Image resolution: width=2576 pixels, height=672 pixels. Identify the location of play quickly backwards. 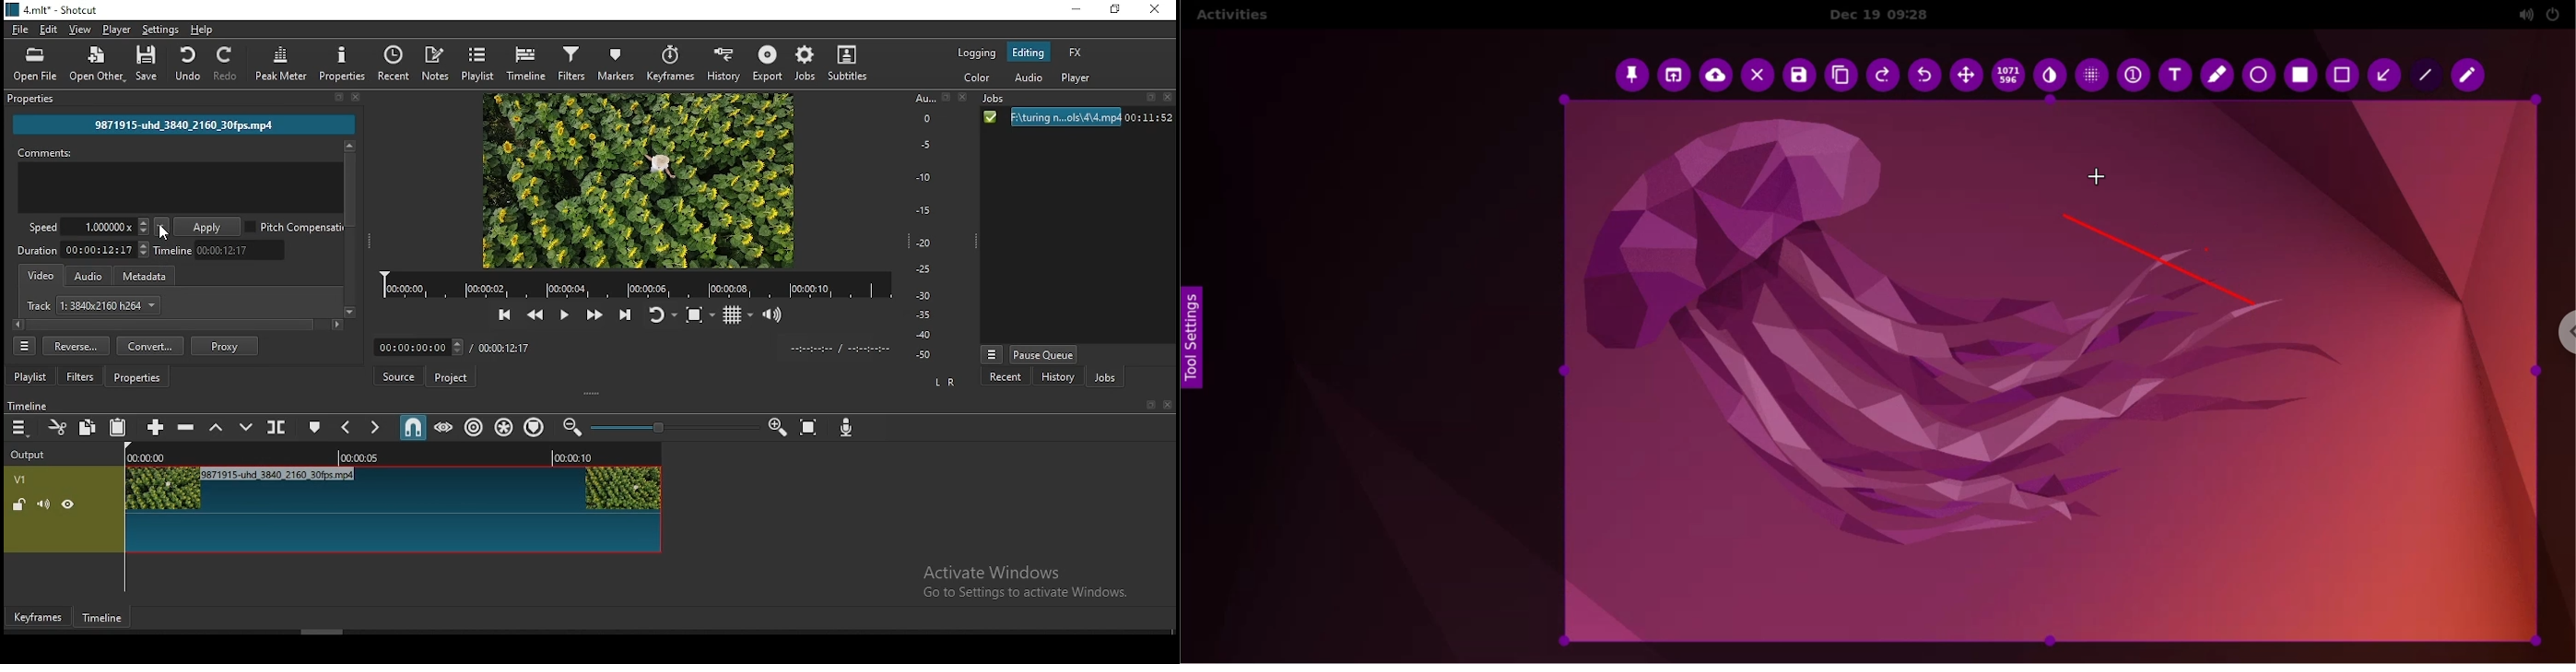
(535, 315).